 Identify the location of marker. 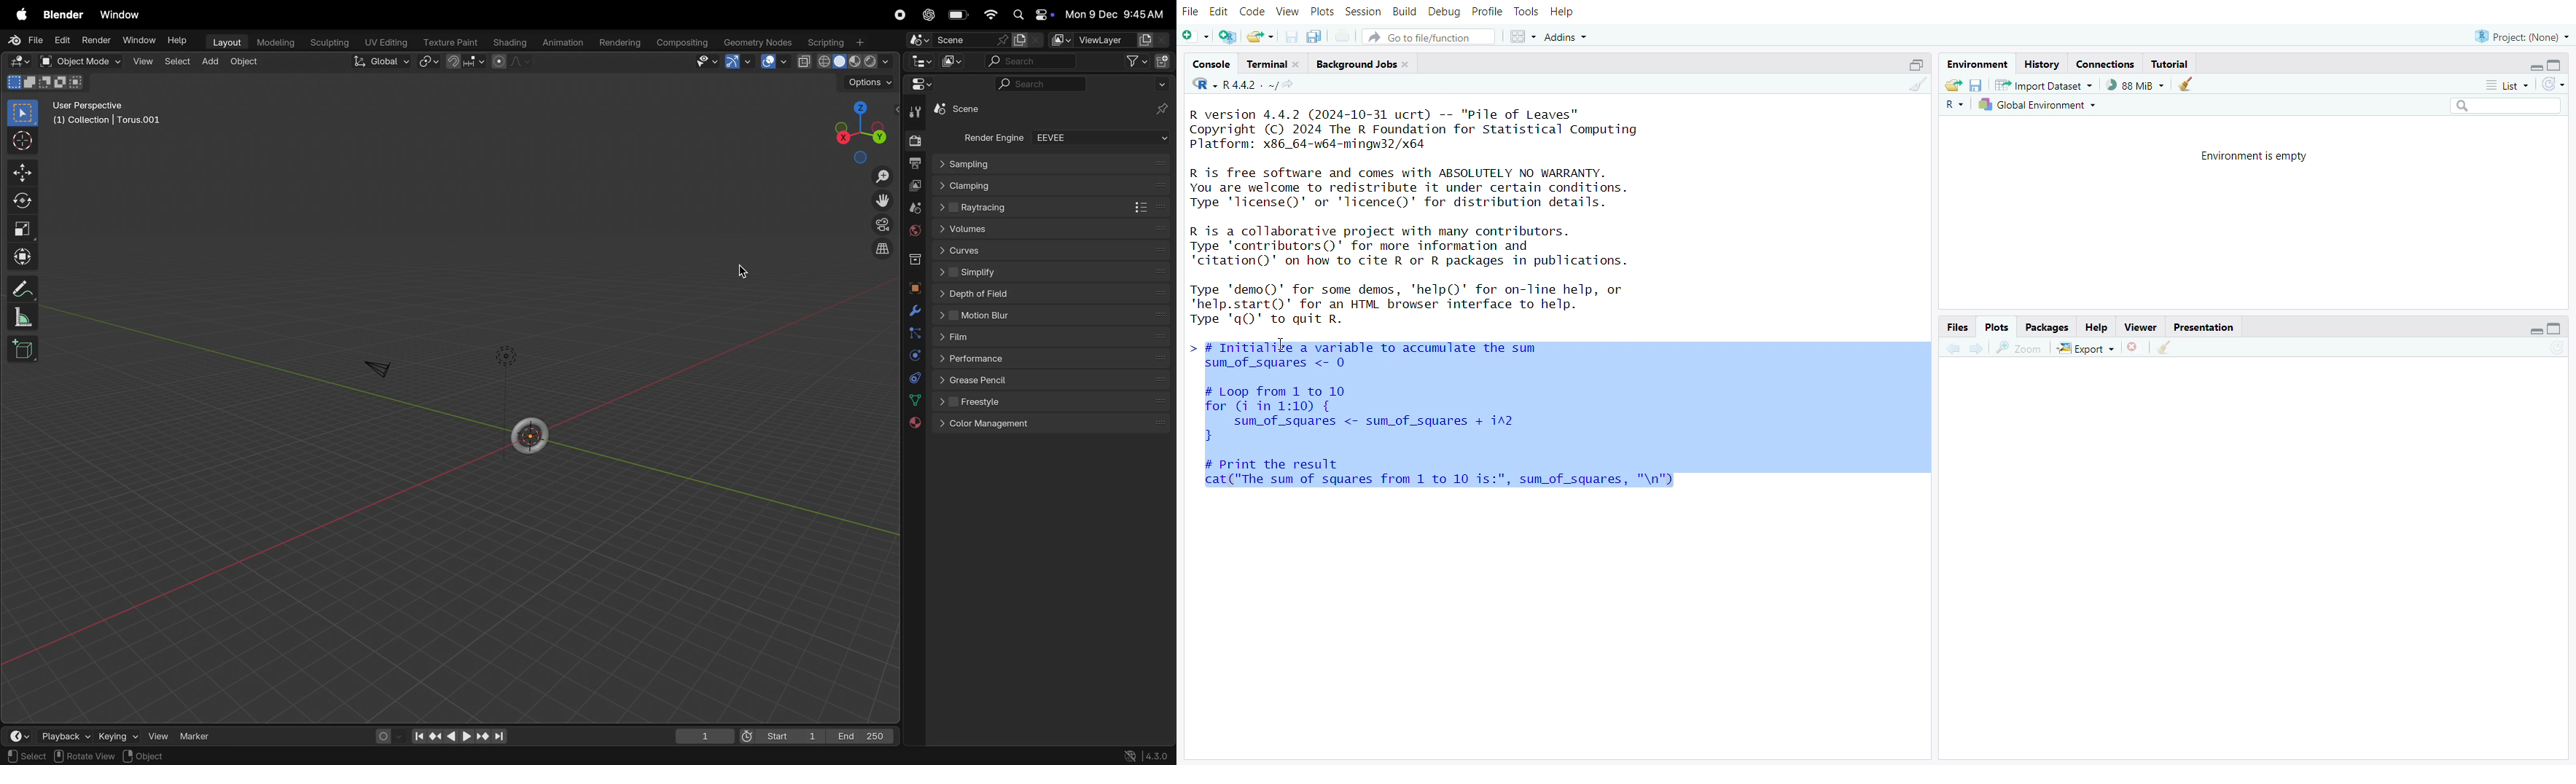
(200, 738).